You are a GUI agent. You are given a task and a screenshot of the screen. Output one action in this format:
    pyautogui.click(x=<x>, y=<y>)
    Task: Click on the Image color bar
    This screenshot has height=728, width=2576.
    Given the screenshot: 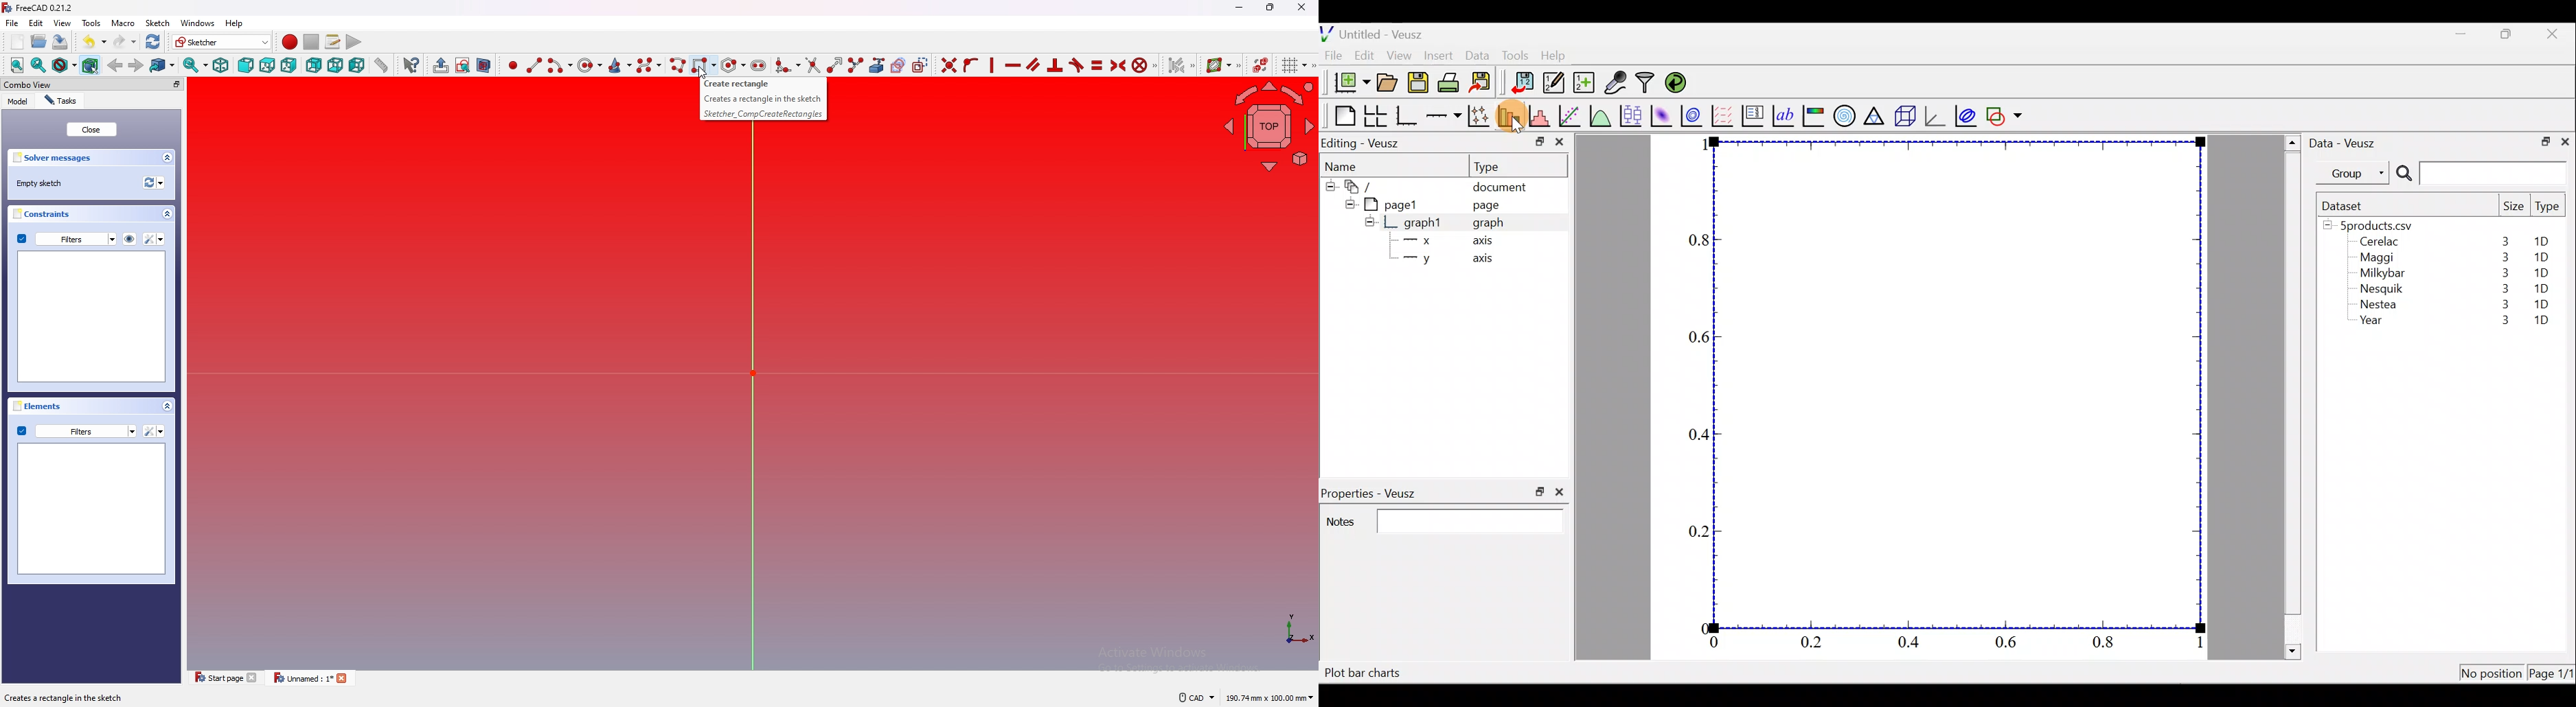 What is the action you would take?
    pyautogui.click(x=1814, y=115)
    